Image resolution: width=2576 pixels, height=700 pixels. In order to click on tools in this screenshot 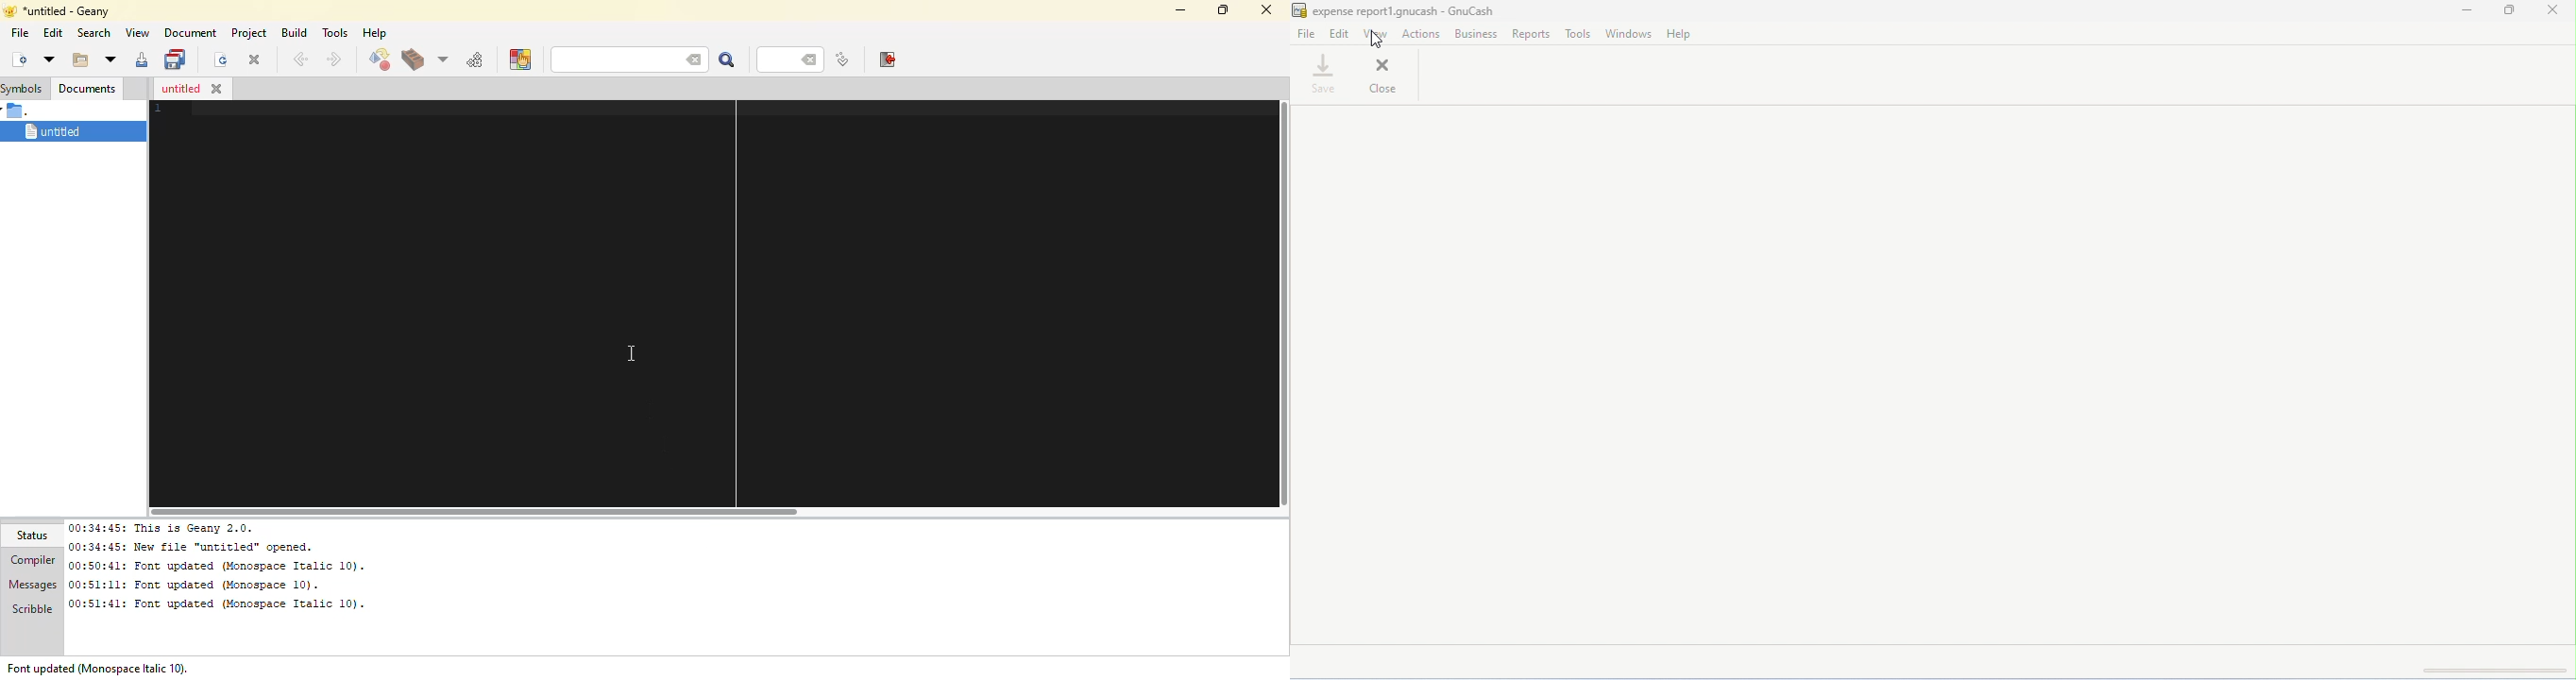, I will do `click(1578, 34)`.